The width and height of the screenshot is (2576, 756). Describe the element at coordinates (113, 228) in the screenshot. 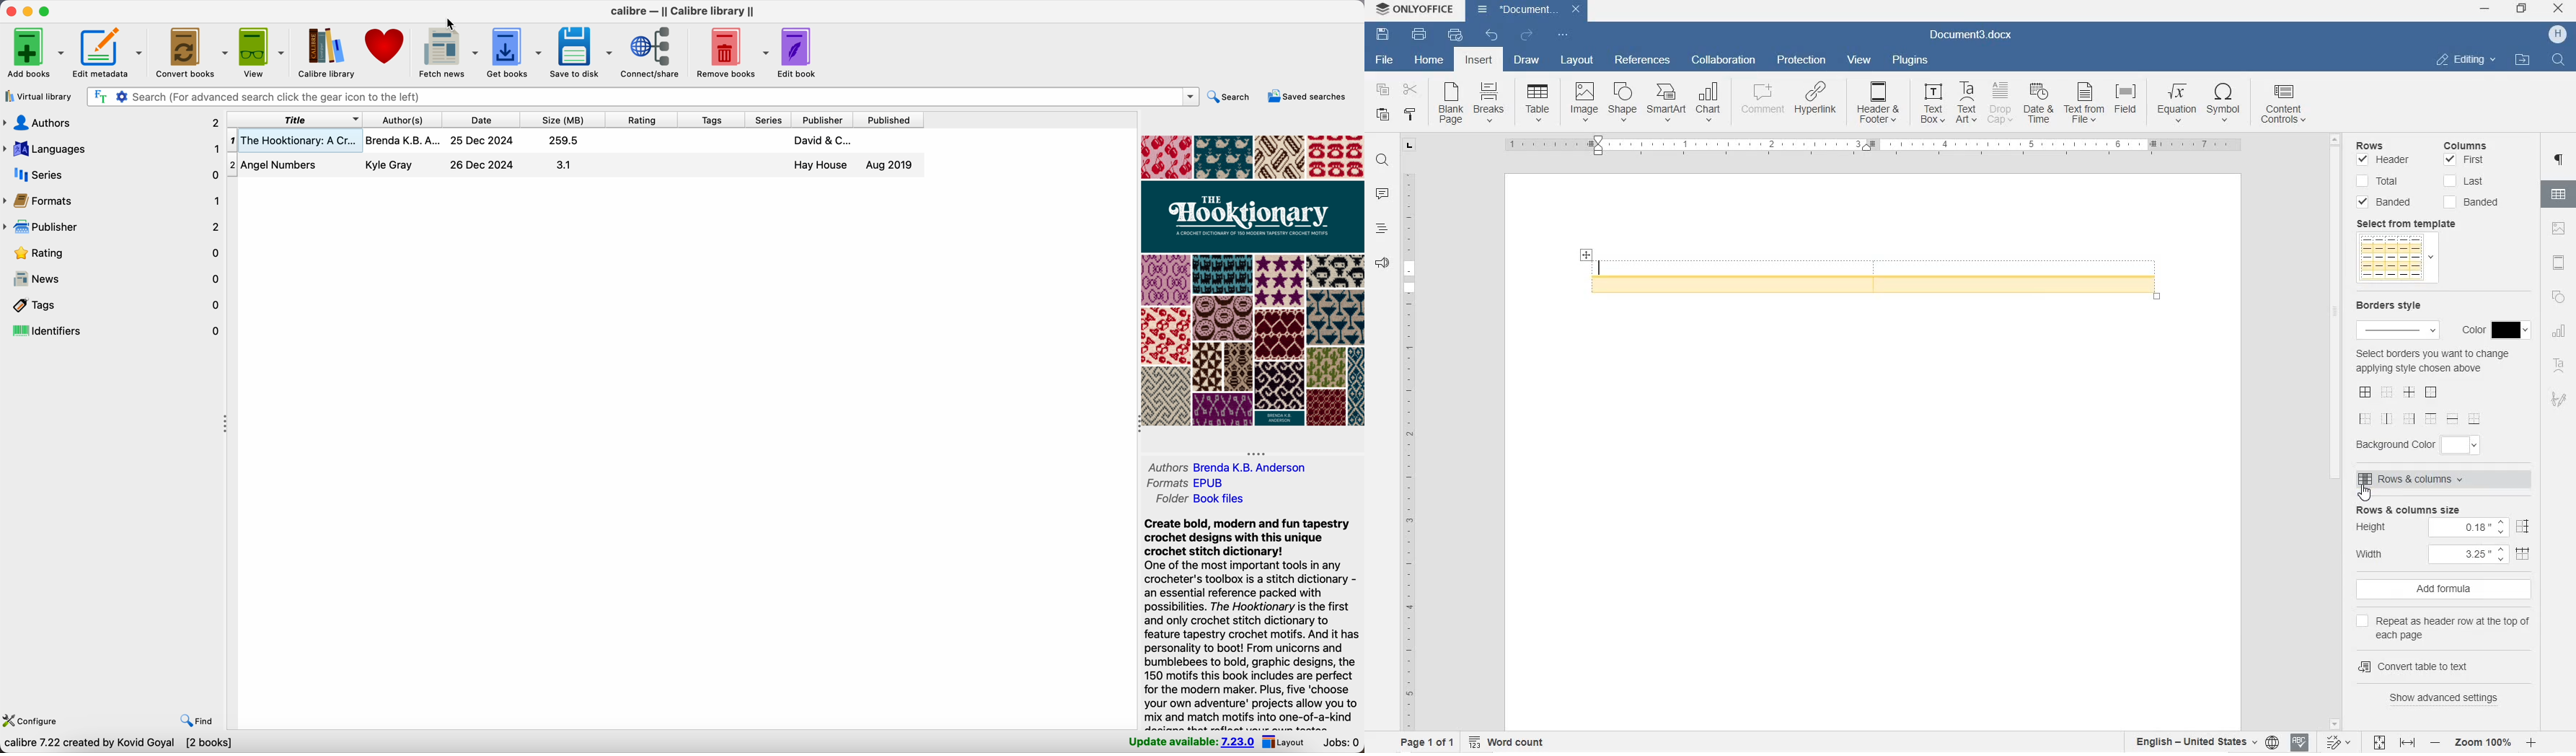

I see `publisher` at that location.